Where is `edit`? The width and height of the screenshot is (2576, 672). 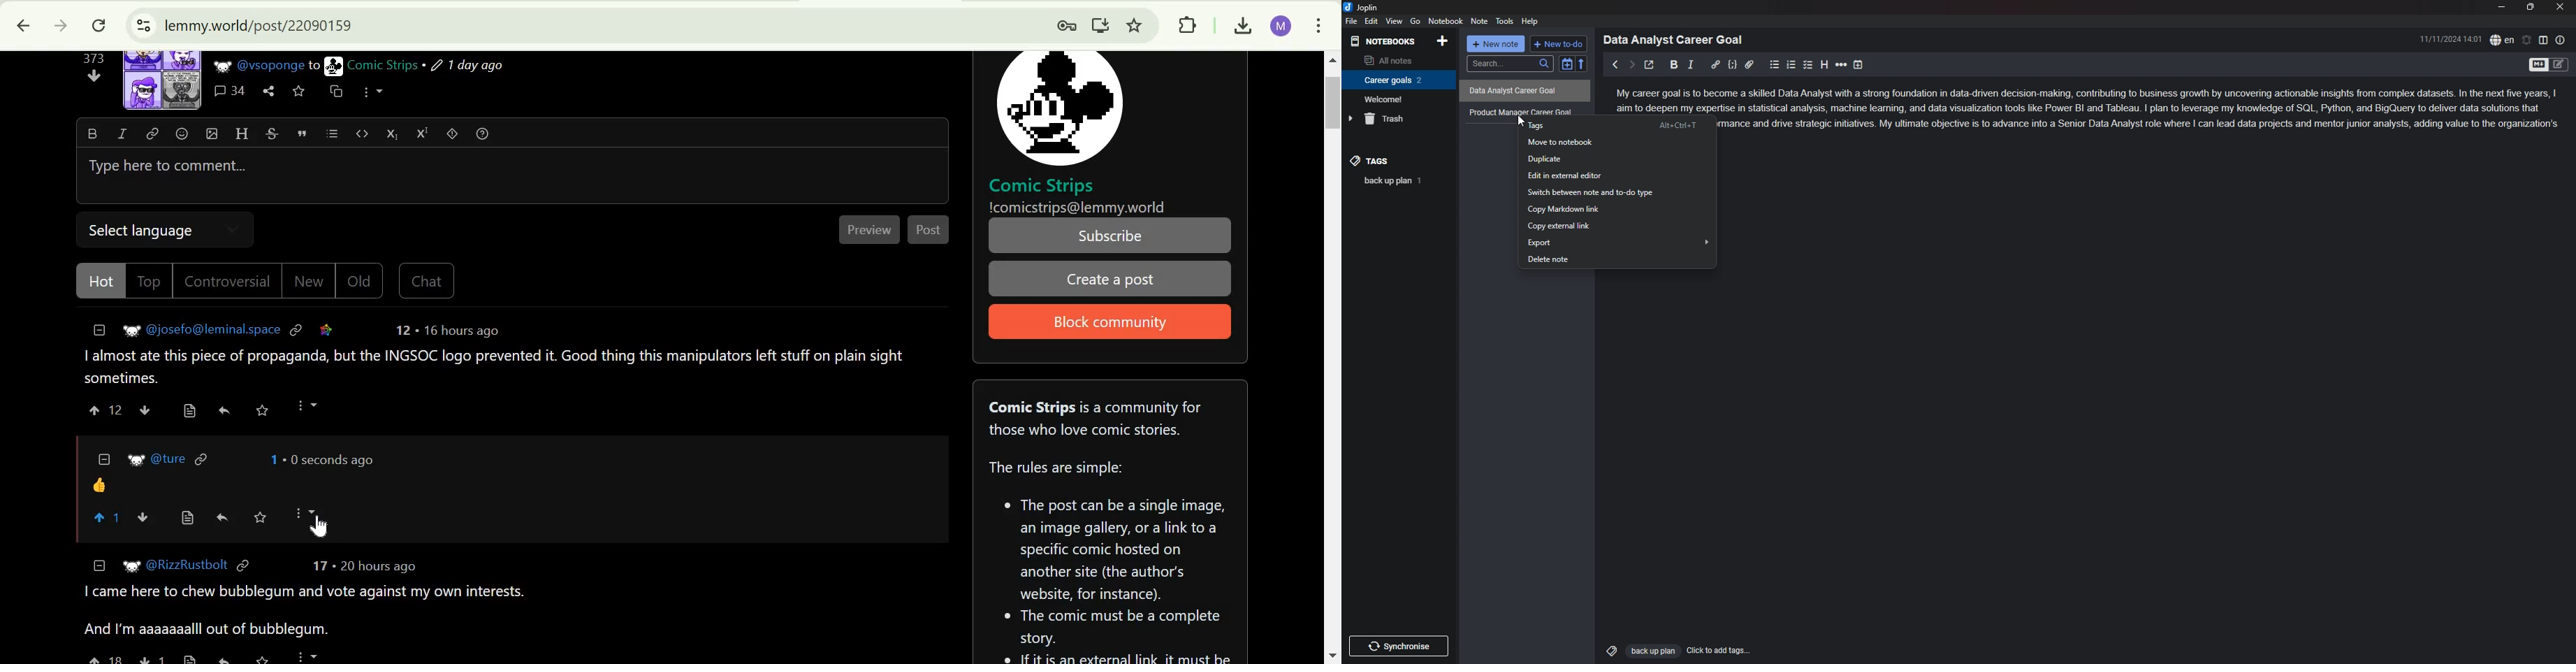 edit is located at coordinates (1372, 21).